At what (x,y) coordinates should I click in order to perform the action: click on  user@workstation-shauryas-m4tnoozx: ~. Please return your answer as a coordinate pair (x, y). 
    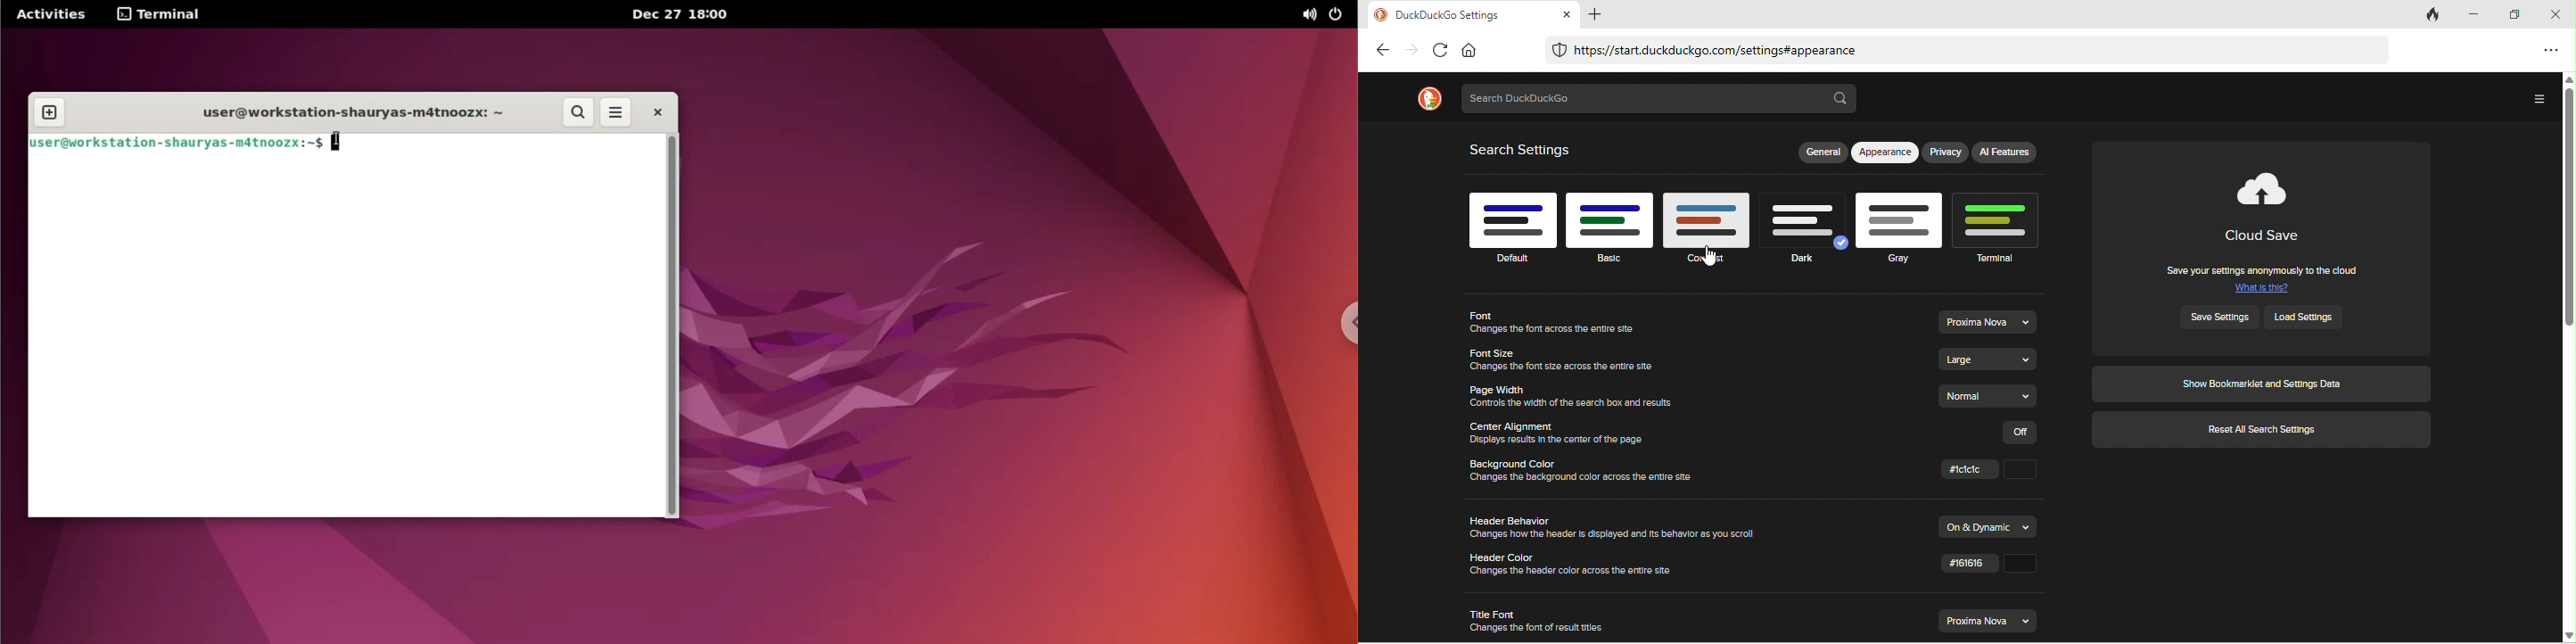
    Looking at the image, I should click on (342, 115).